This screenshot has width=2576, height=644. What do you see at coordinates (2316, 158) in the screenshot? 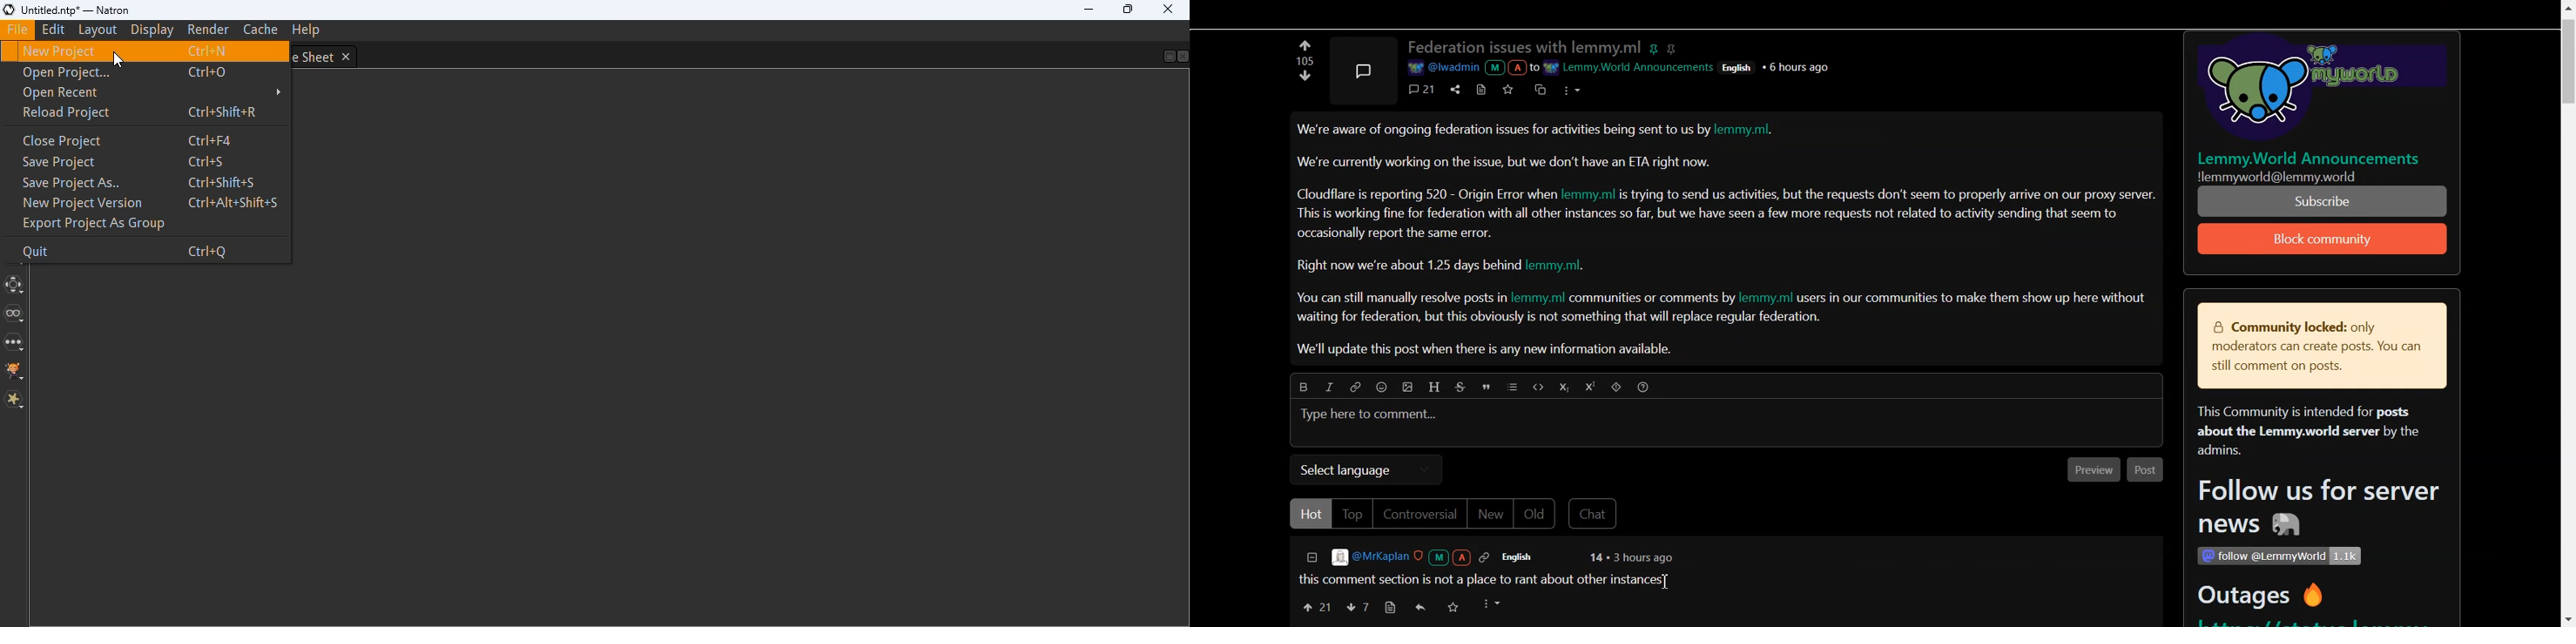
I see `| Lemmy.World Announcements` at bounding box center [2316, 158].